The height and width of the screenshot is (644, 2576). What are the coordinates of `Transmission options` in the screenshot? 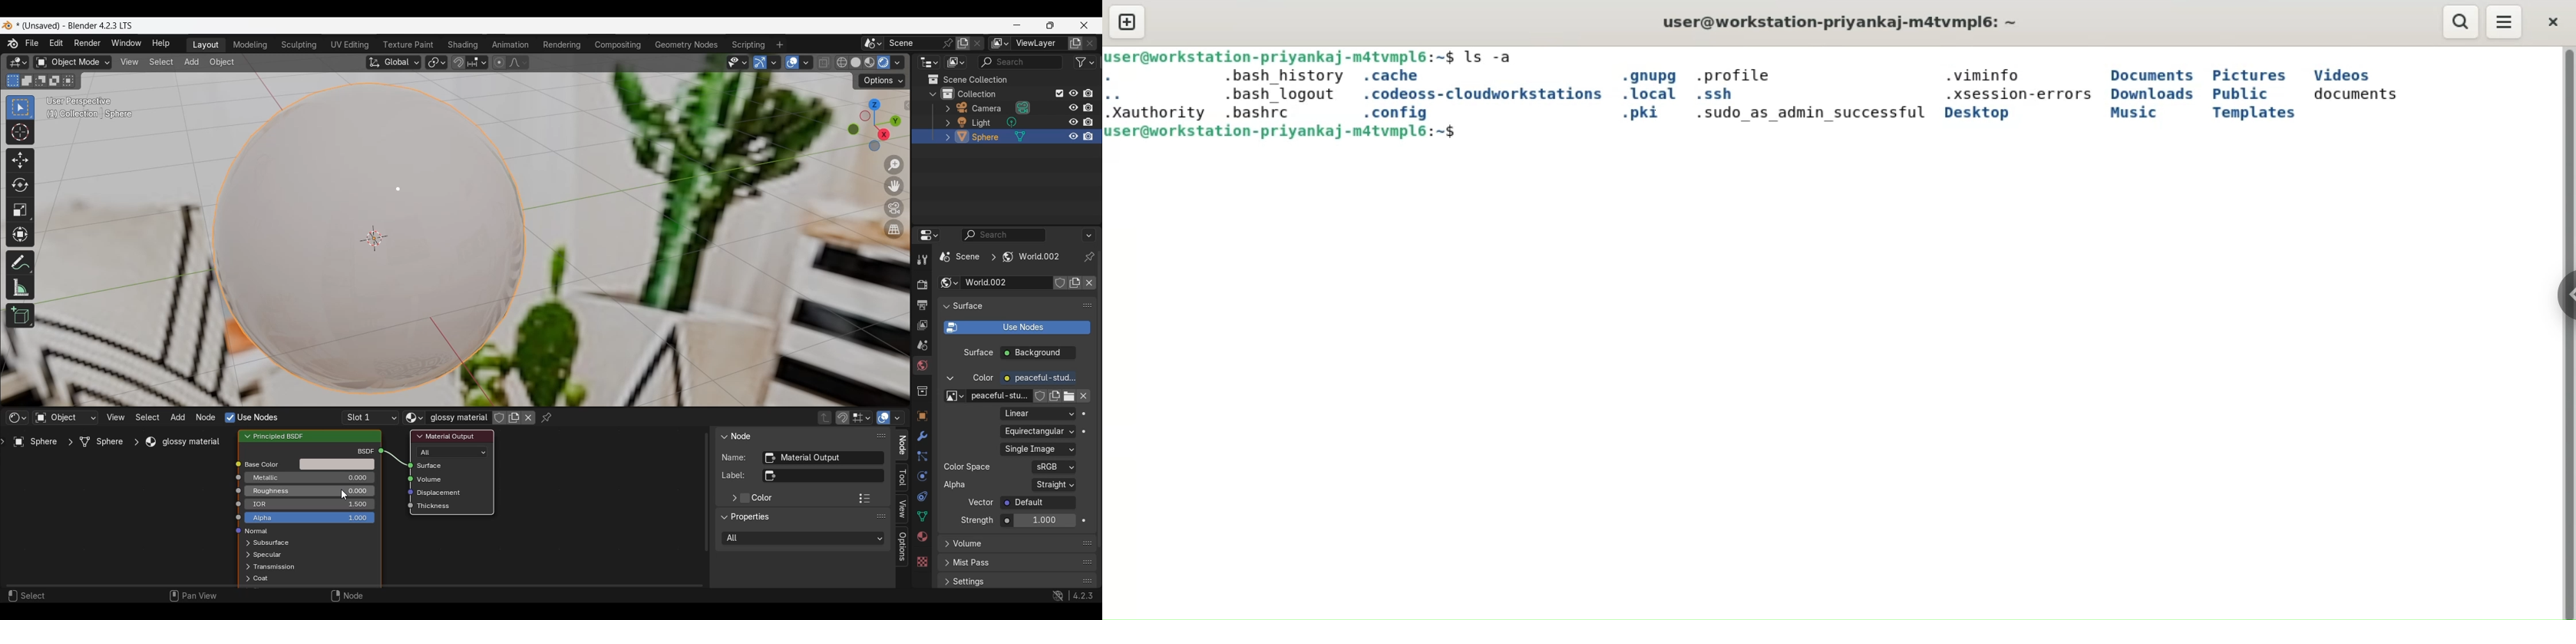 It's located at (276, 567).